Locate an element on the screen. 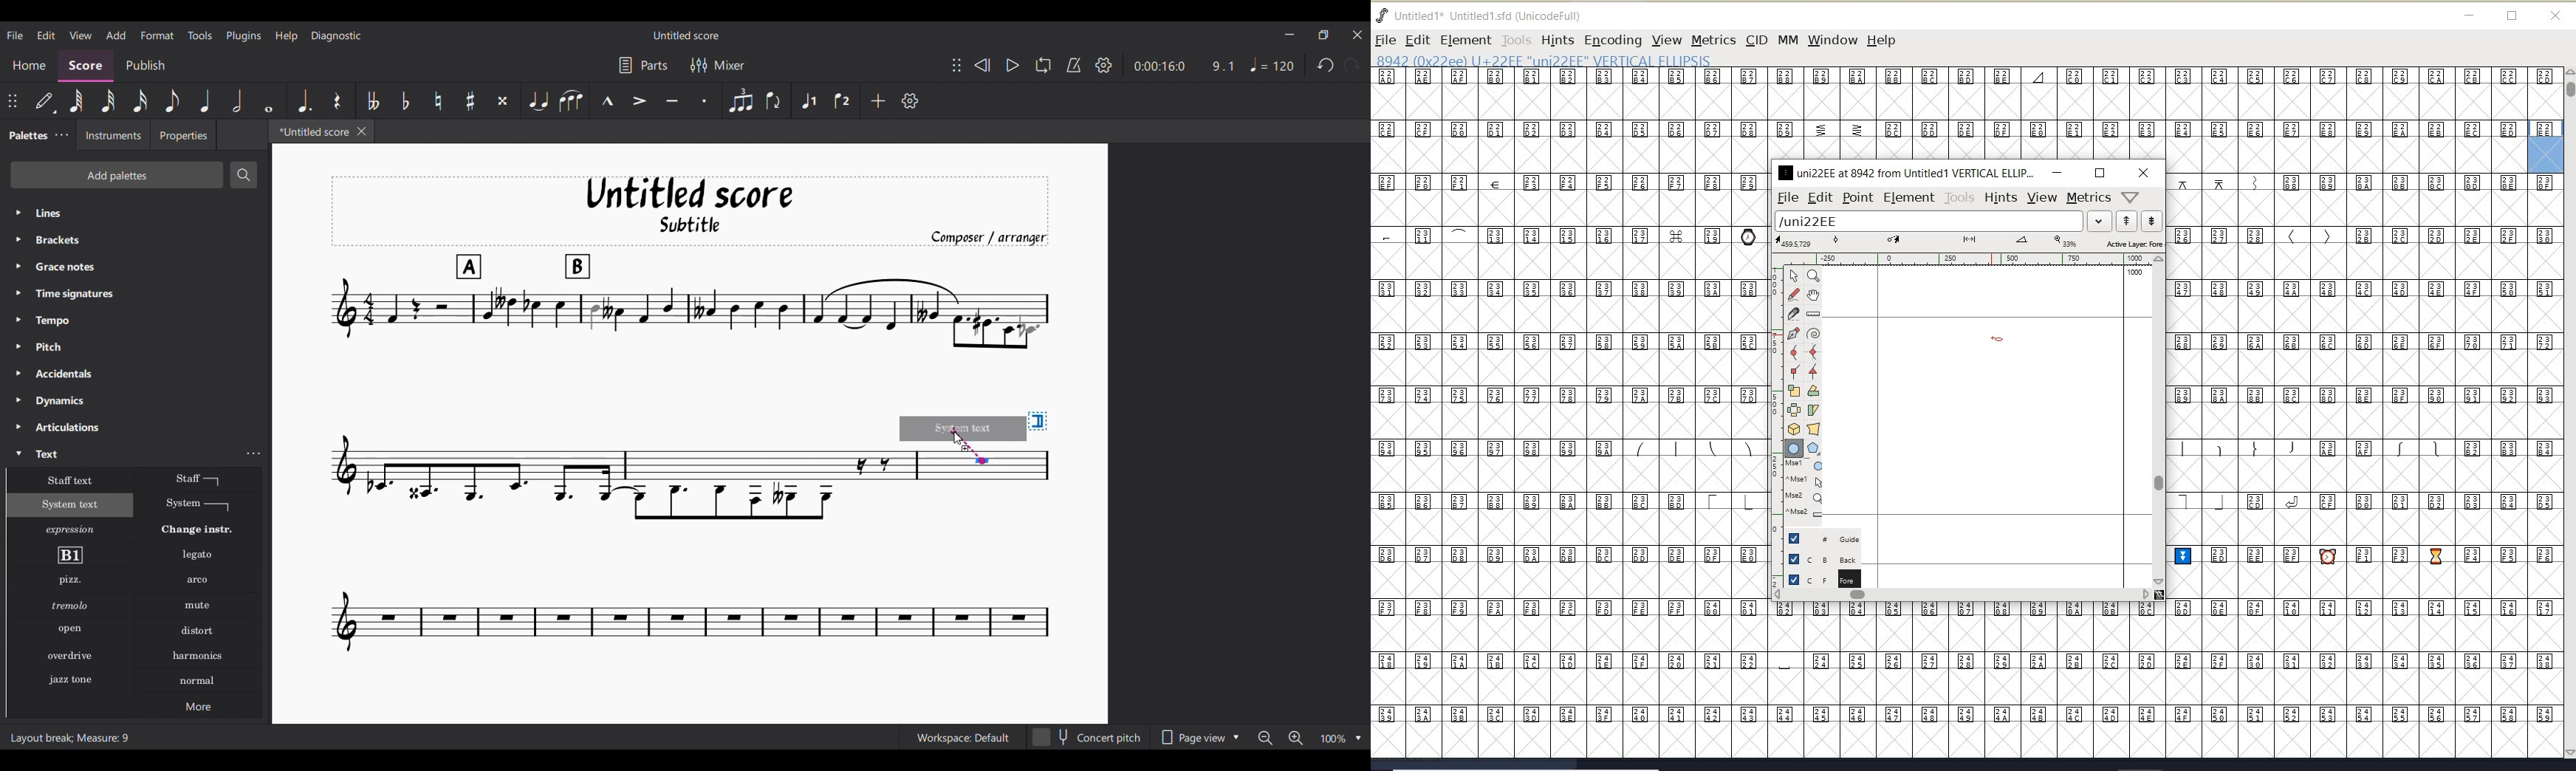 The width and height of the screenshot is (2576, 784). Preview of selection is located at coordinates (963, 429).